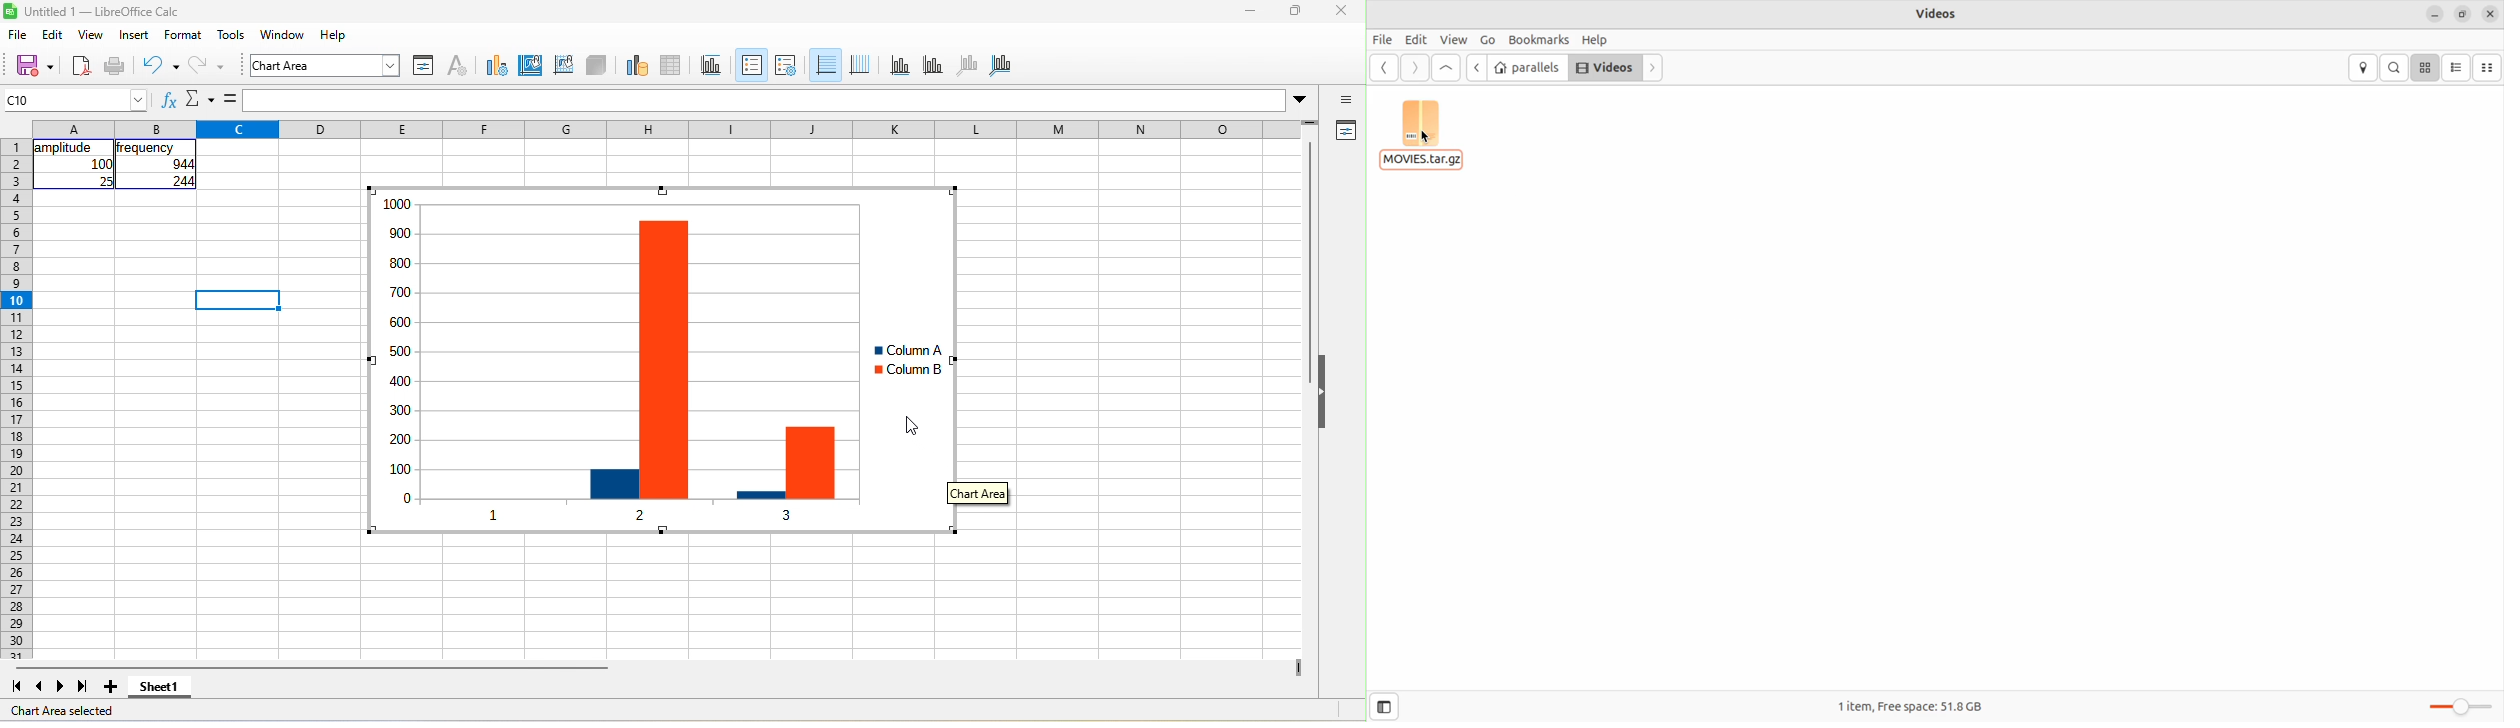 The image size is (2520, 728). Describe the element at coordinates (115, 67) in the screenshot. I see `print` at that location.